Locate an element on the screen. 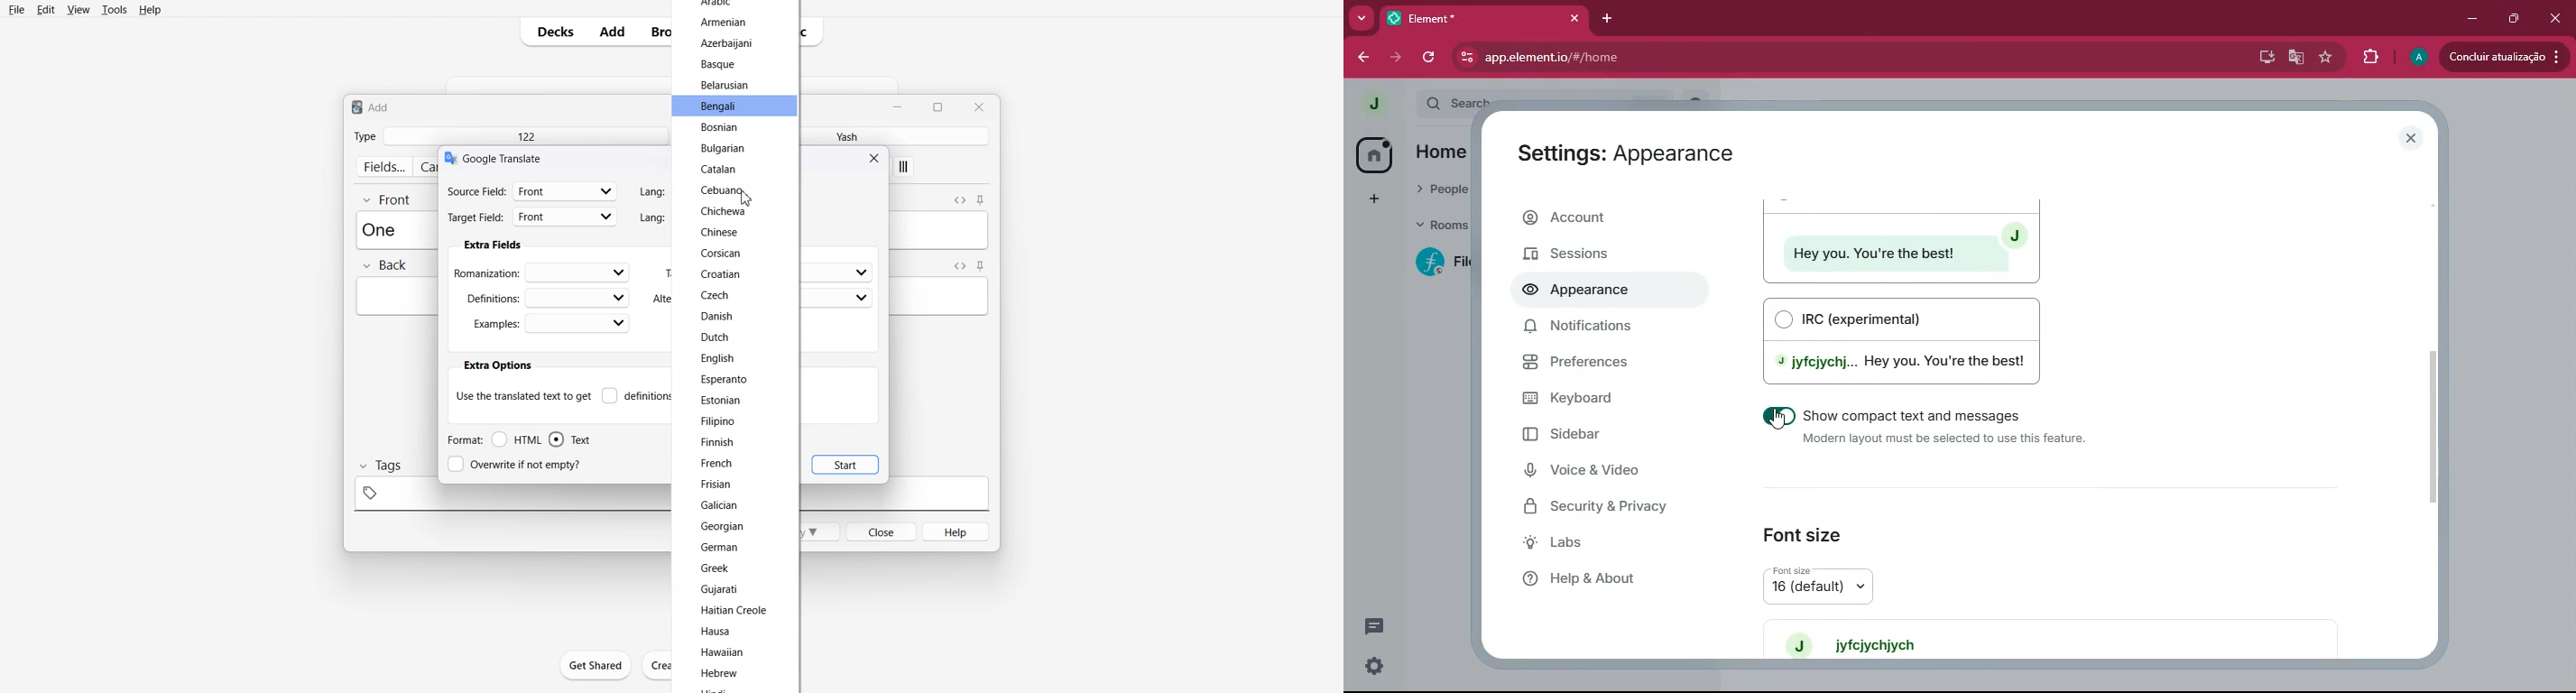 The width and height of the screenshot is (2576, 700). Overwrite if not empty is located at coordinates (517, 464).